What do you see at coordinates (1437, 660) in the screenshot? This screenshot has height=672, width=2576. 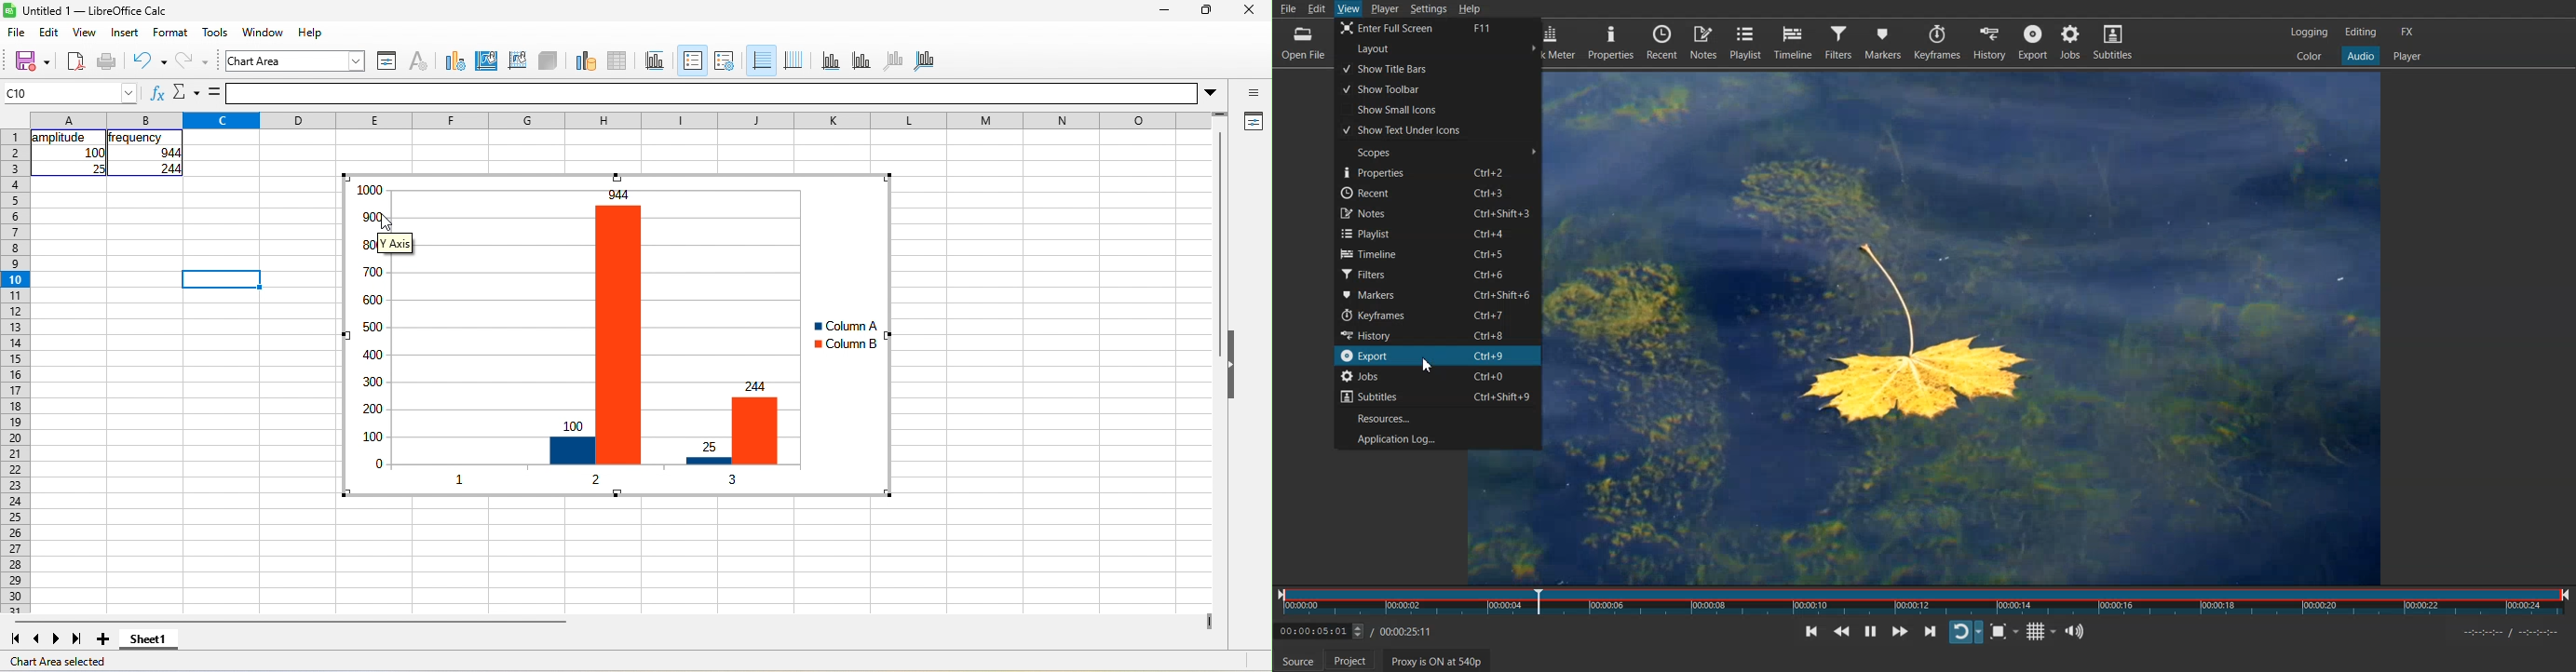 I see `Proxy is ON at 540p` at bounding box center [1437, 660].